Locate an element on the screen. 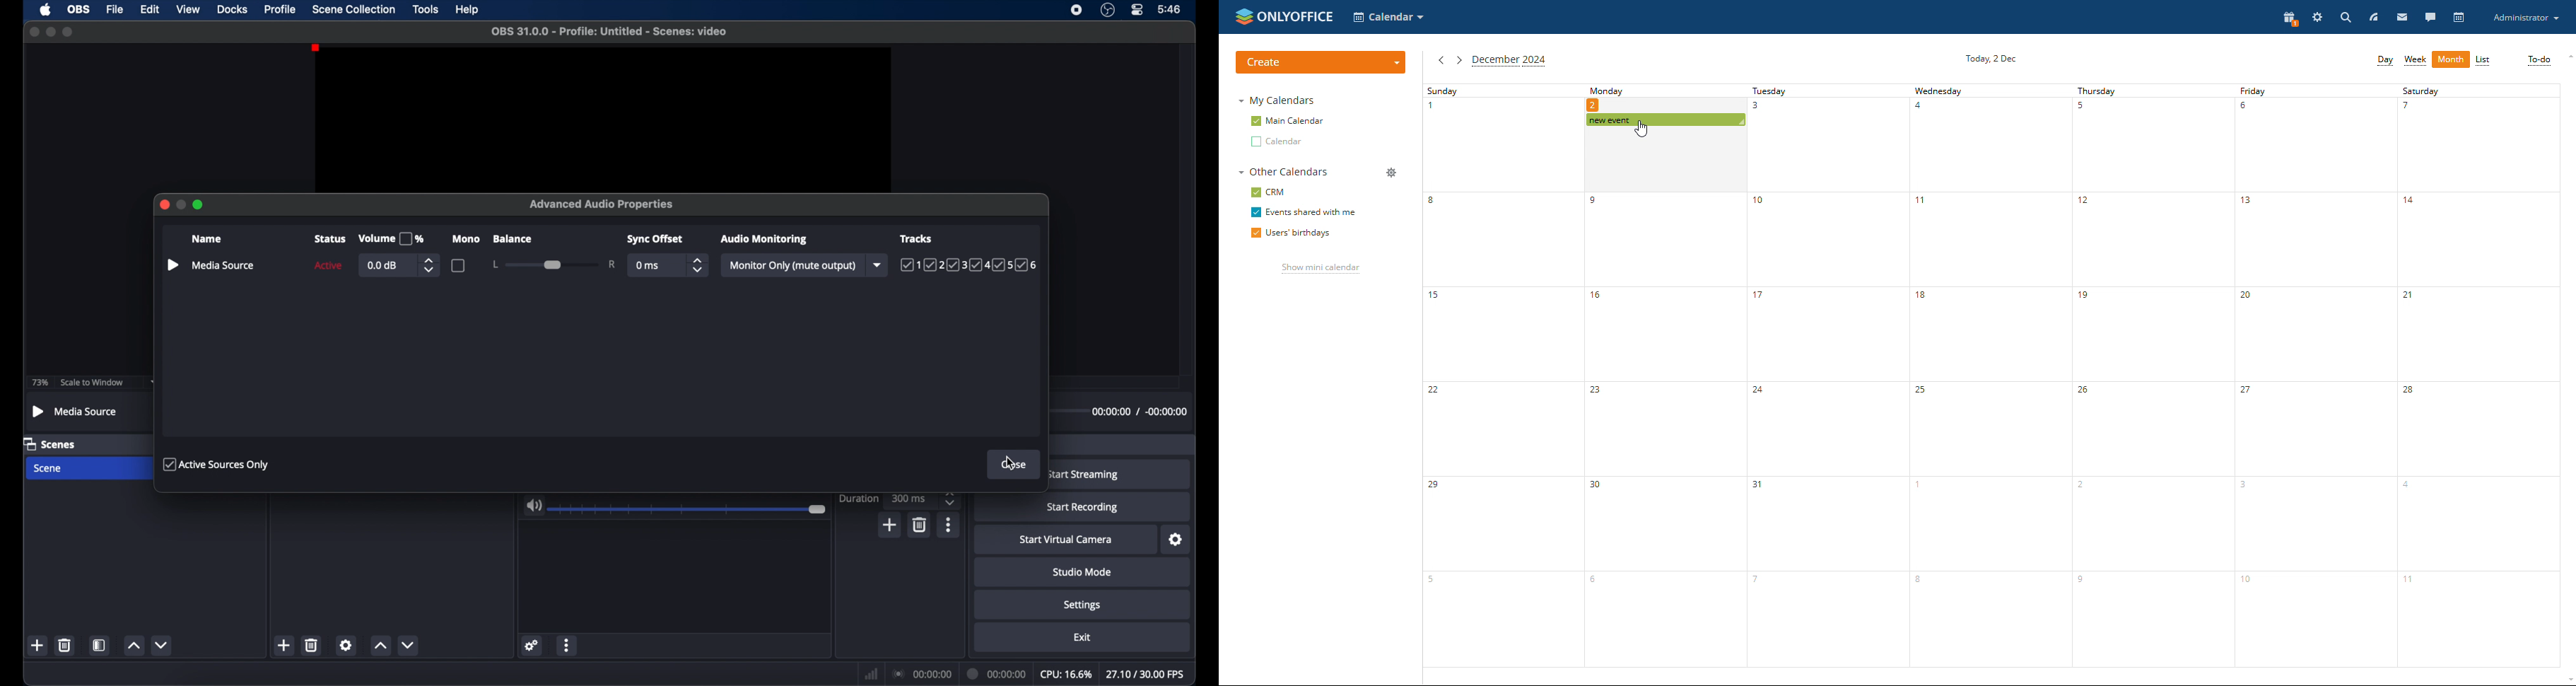 The width and height of the screenshot is (2576, 700). add is located at coordinates (284, 645).